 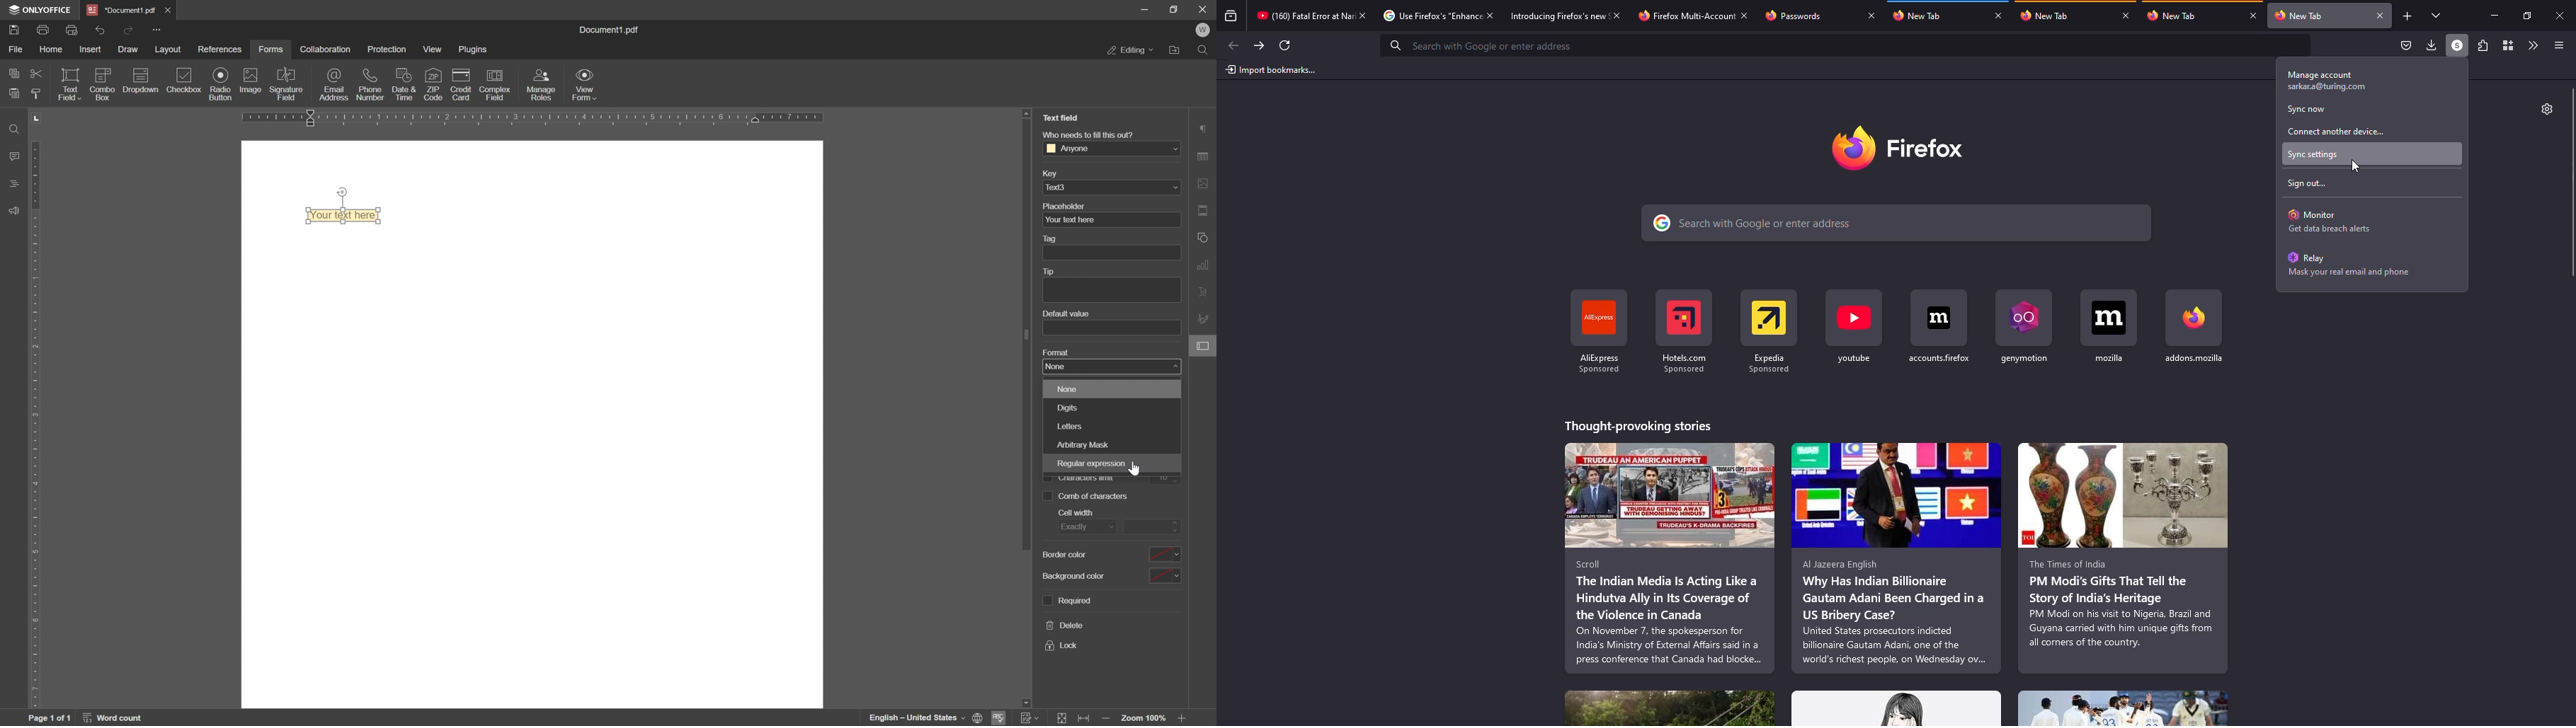 What do you see at coordinates (1671, 705) in the screenshot?
I see `stories` at bounding box center [1671, 705].